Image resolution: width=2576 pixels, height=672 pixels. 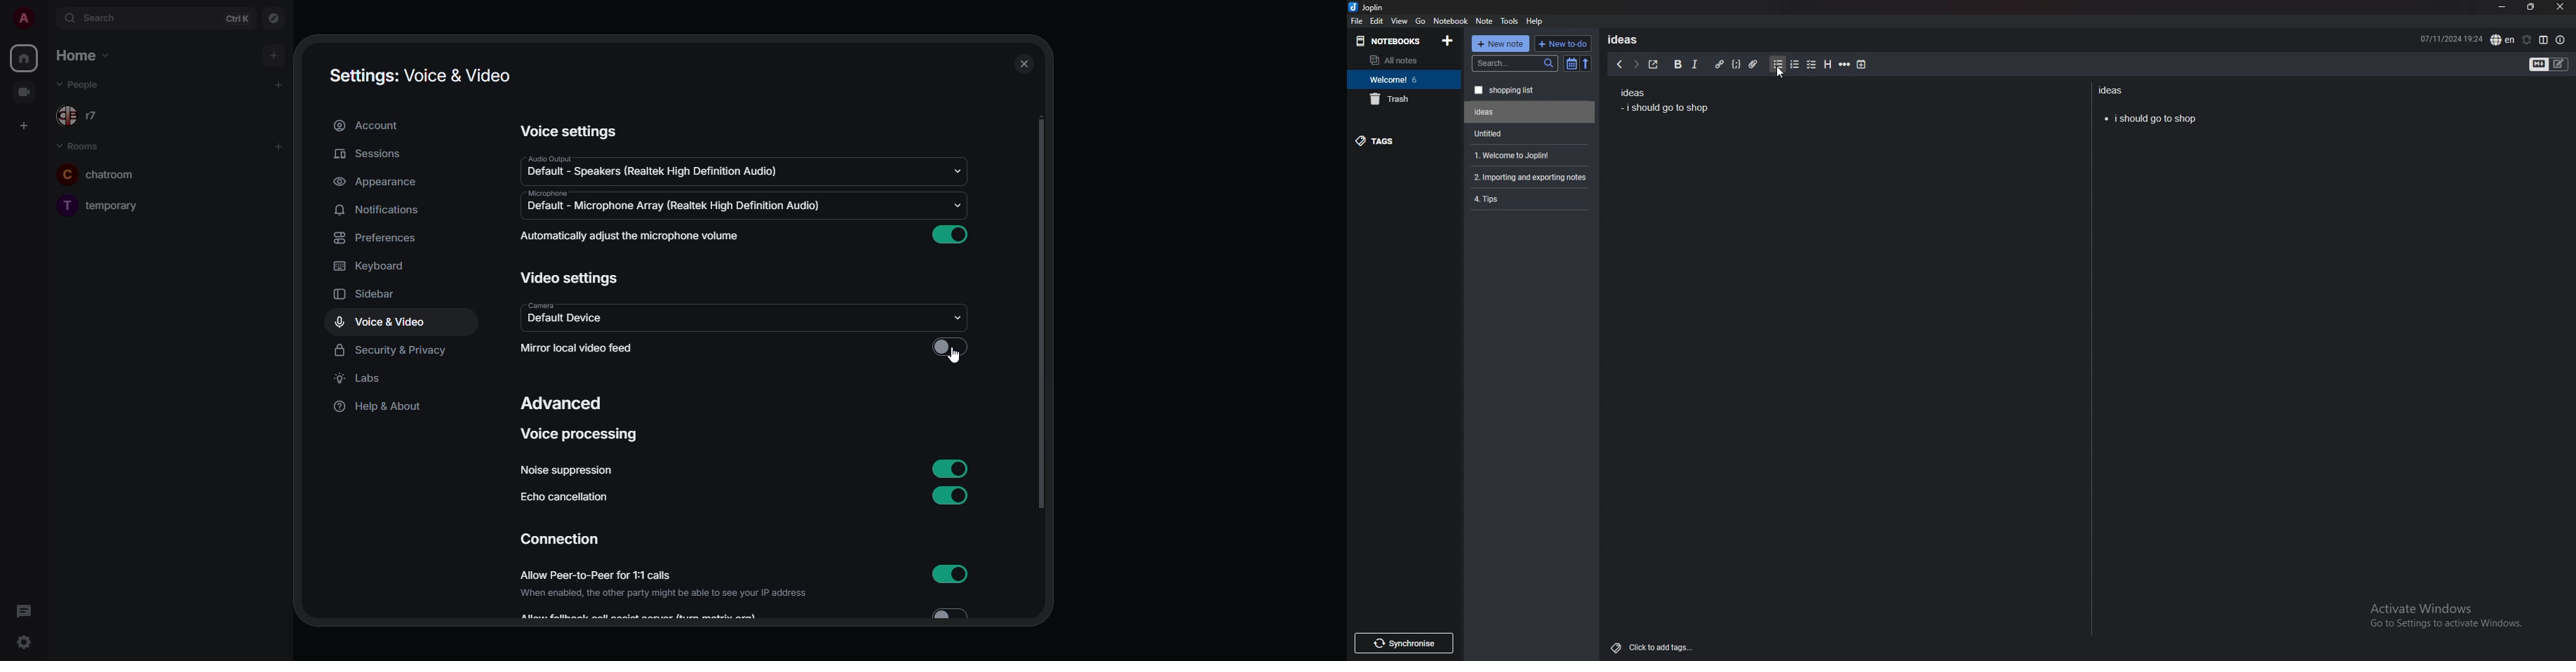 What do you see at coordinates (2502, 7) in the screenshot?
I see `minimize` at bounding box center [2502, 7].